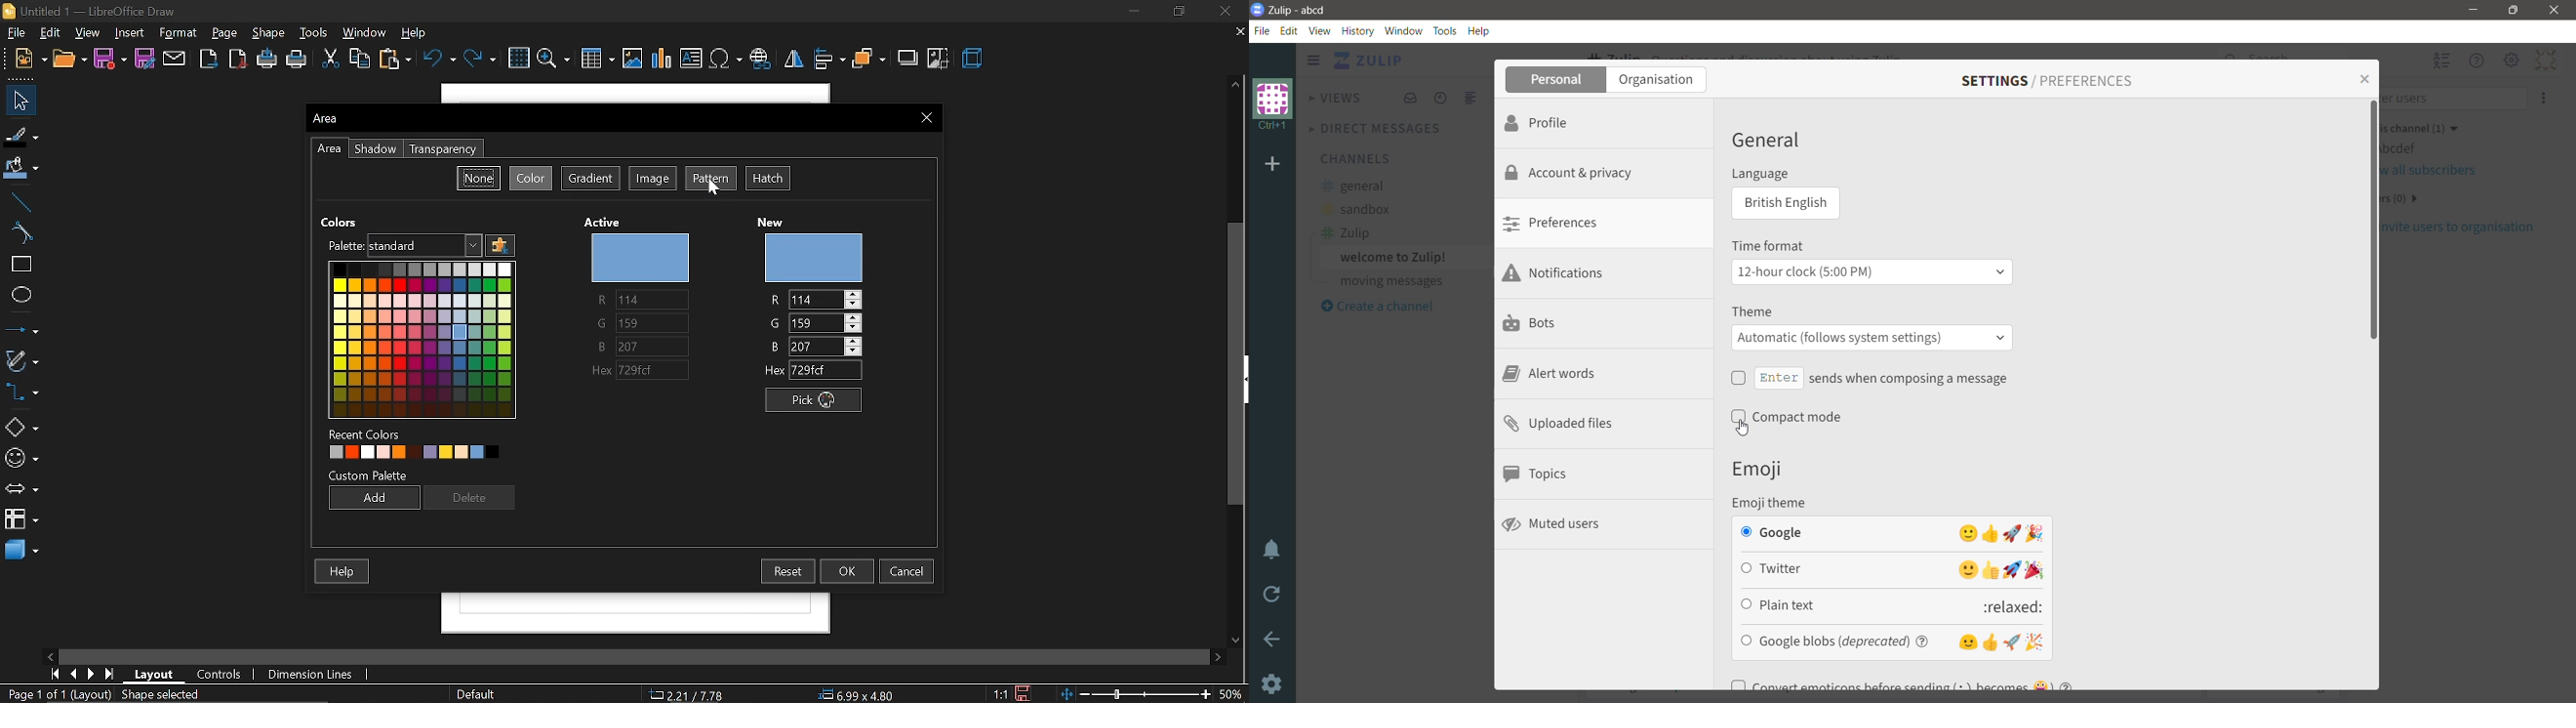 This screenshot has width=2576, height=728. I want to click on 114, so click(648, 301).